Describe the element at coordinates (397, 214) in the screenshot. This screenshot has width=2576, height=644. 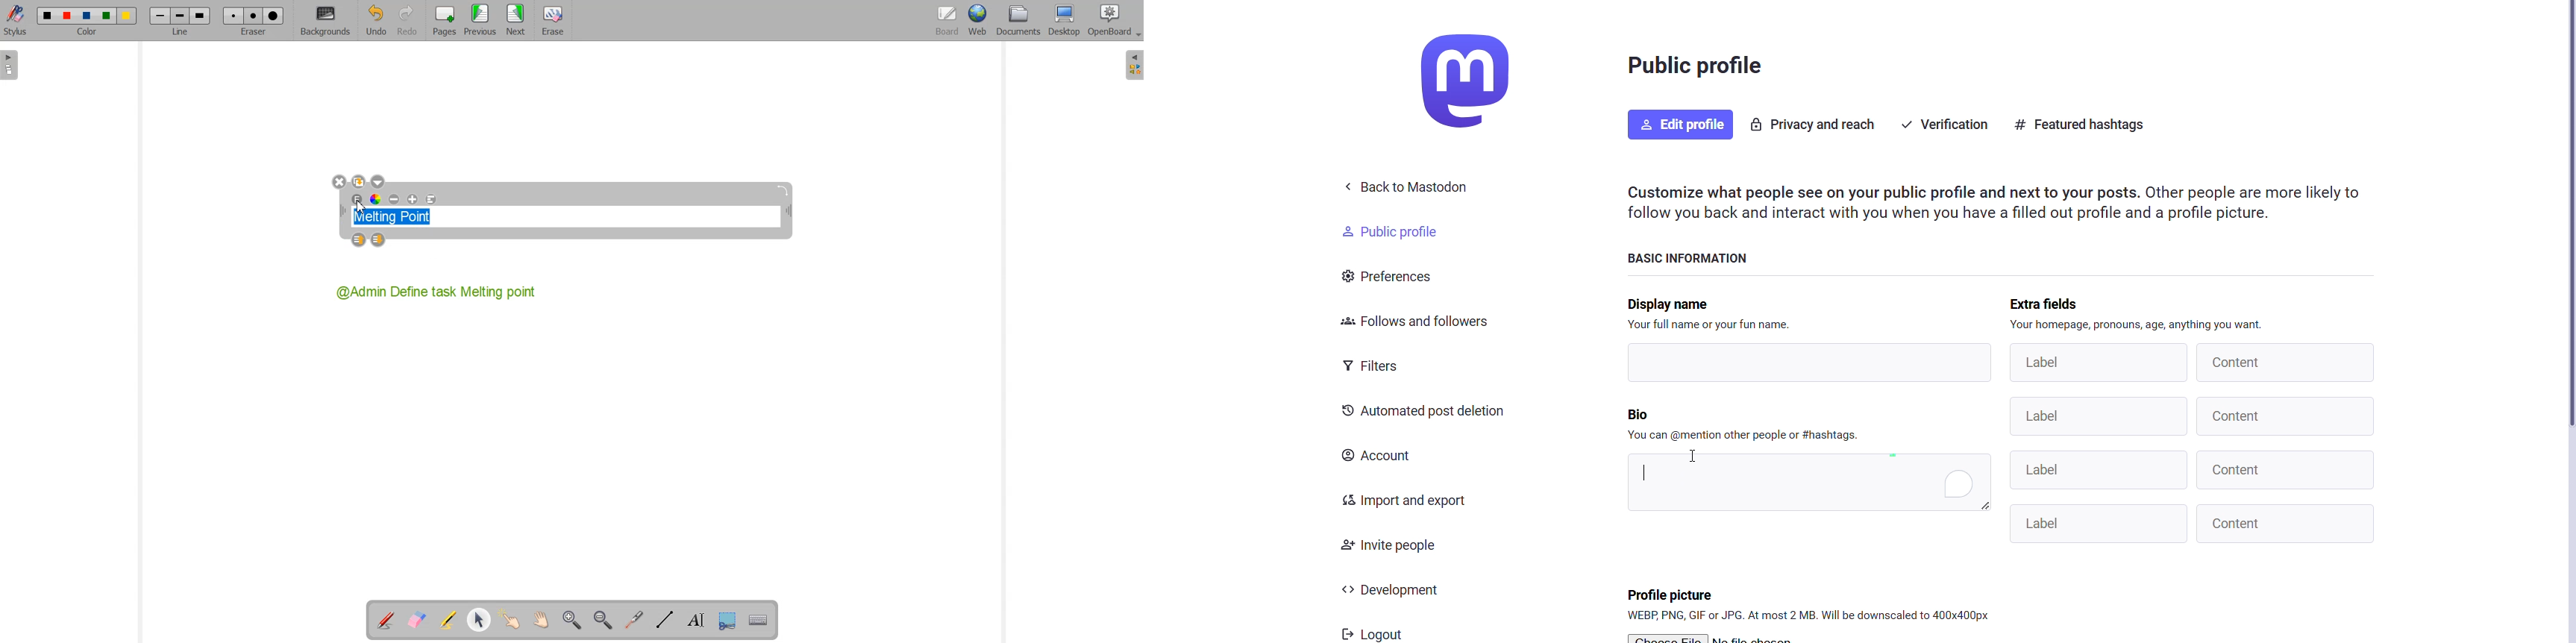
I see `Melting Point` at that location.